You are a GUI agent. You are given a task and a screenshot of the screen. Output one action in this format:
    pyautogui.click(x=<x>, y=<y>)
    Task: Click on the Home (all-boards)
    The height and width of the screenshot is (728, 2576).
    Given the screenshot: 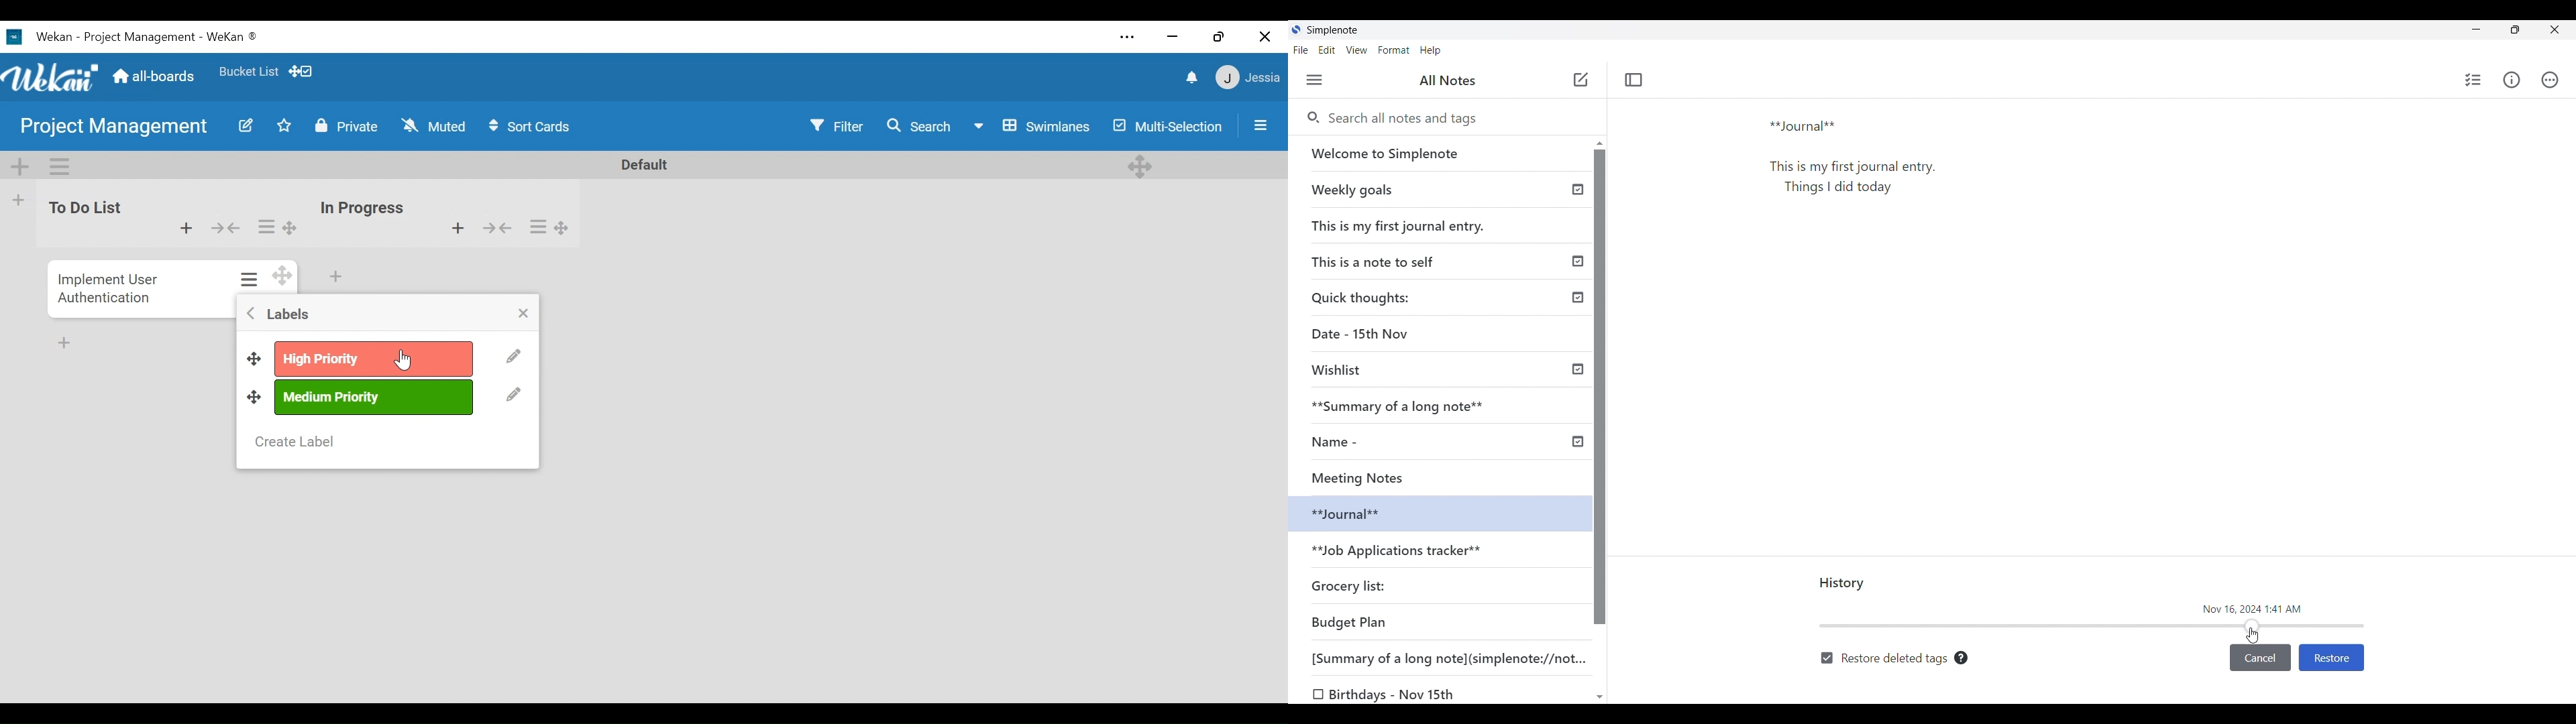 What is the action you would take?
    pyautogui.click(x=156, y=78)
    